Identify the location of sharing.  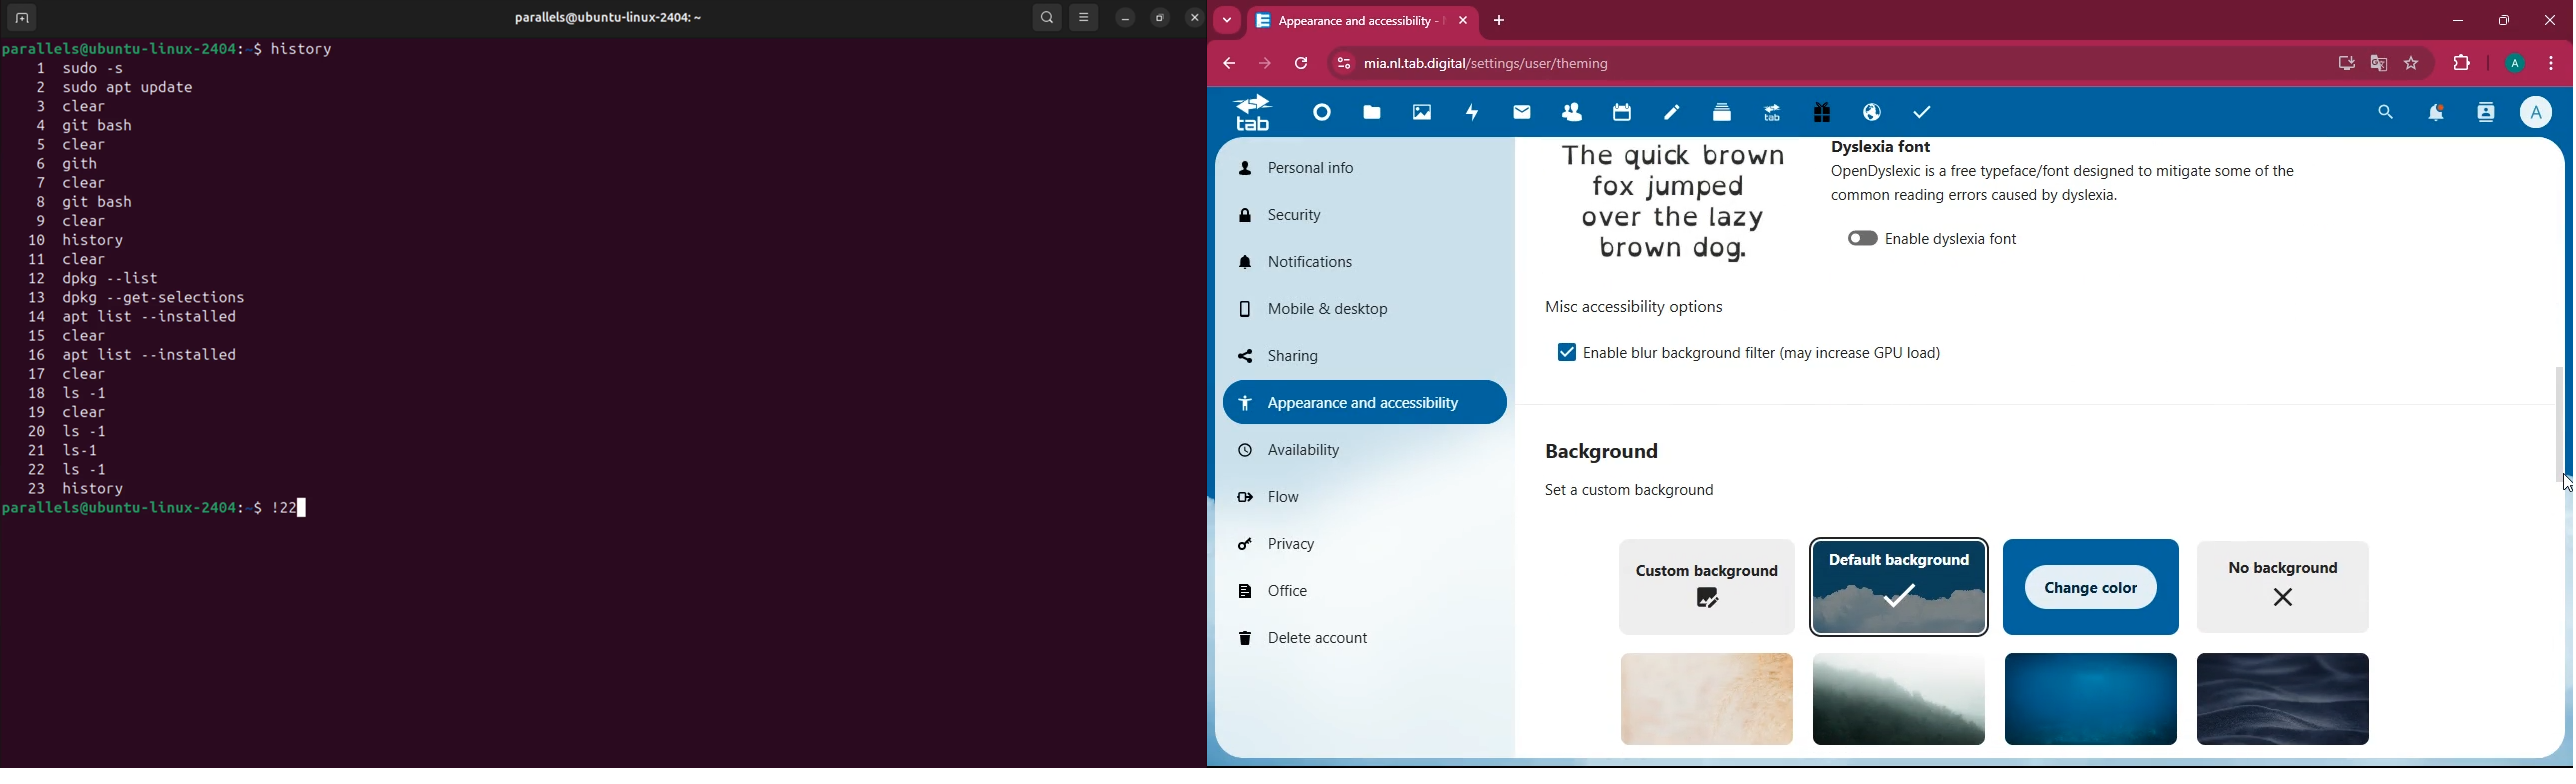
(1347, 353).